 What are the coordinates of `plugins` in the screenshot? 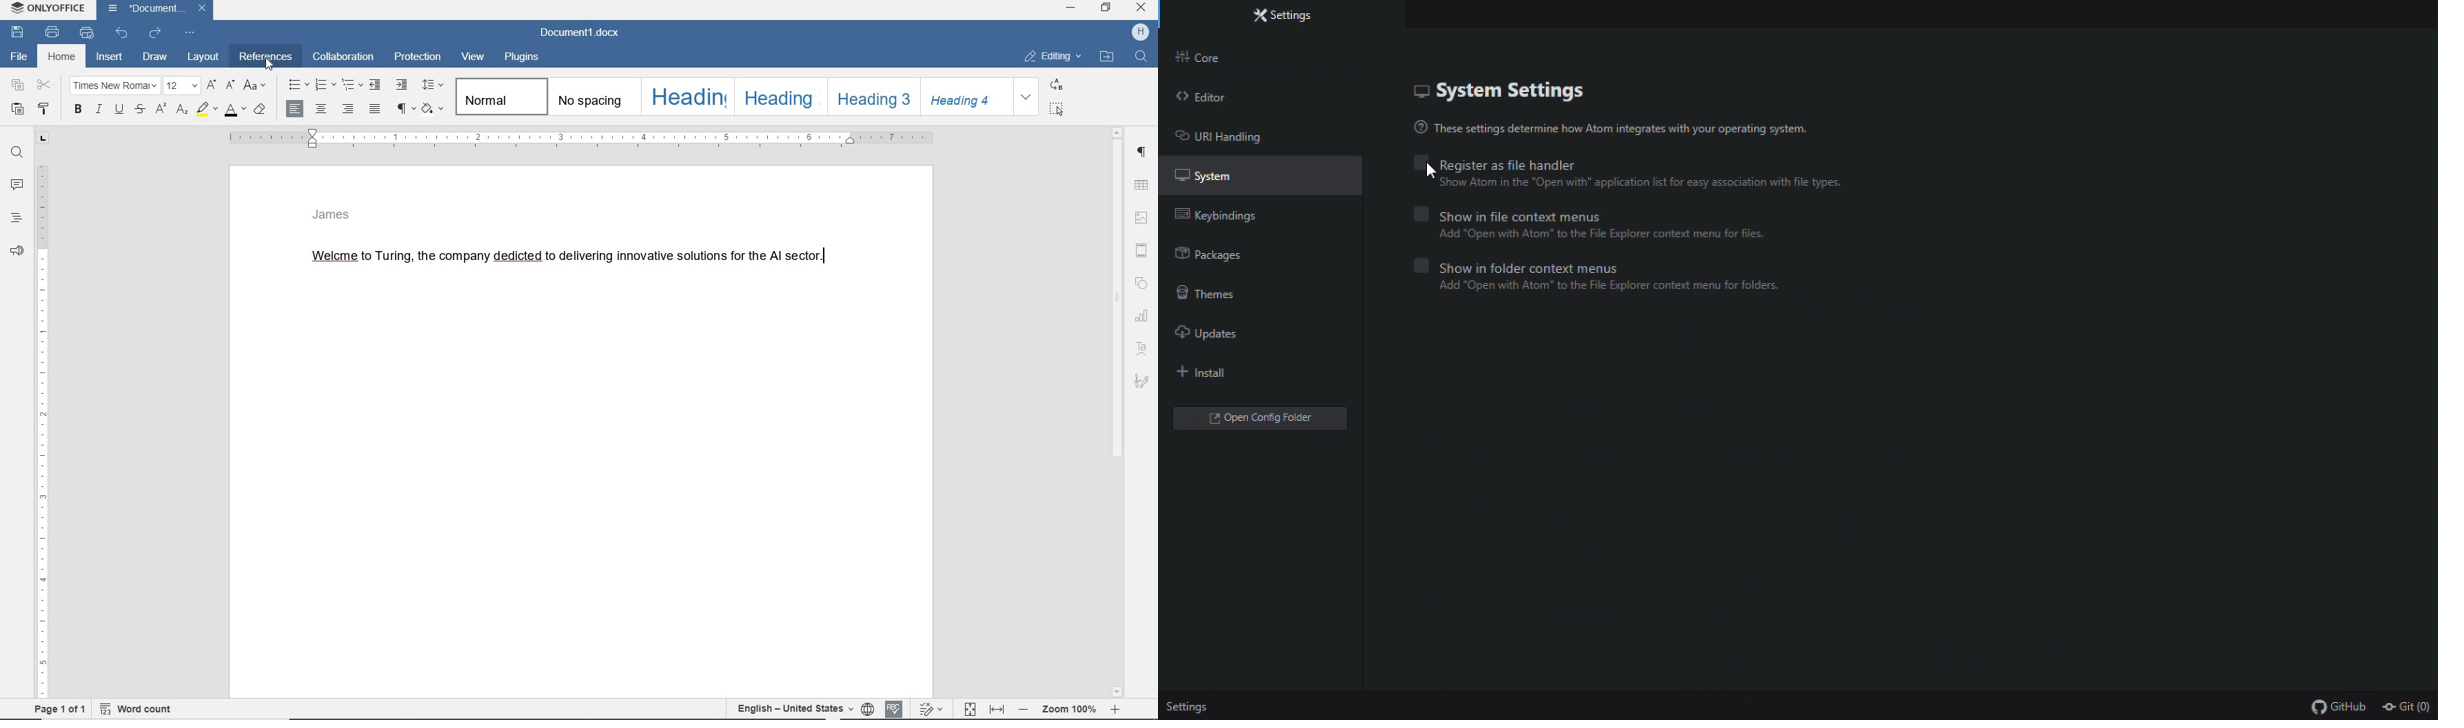 It's located at (525, 58).